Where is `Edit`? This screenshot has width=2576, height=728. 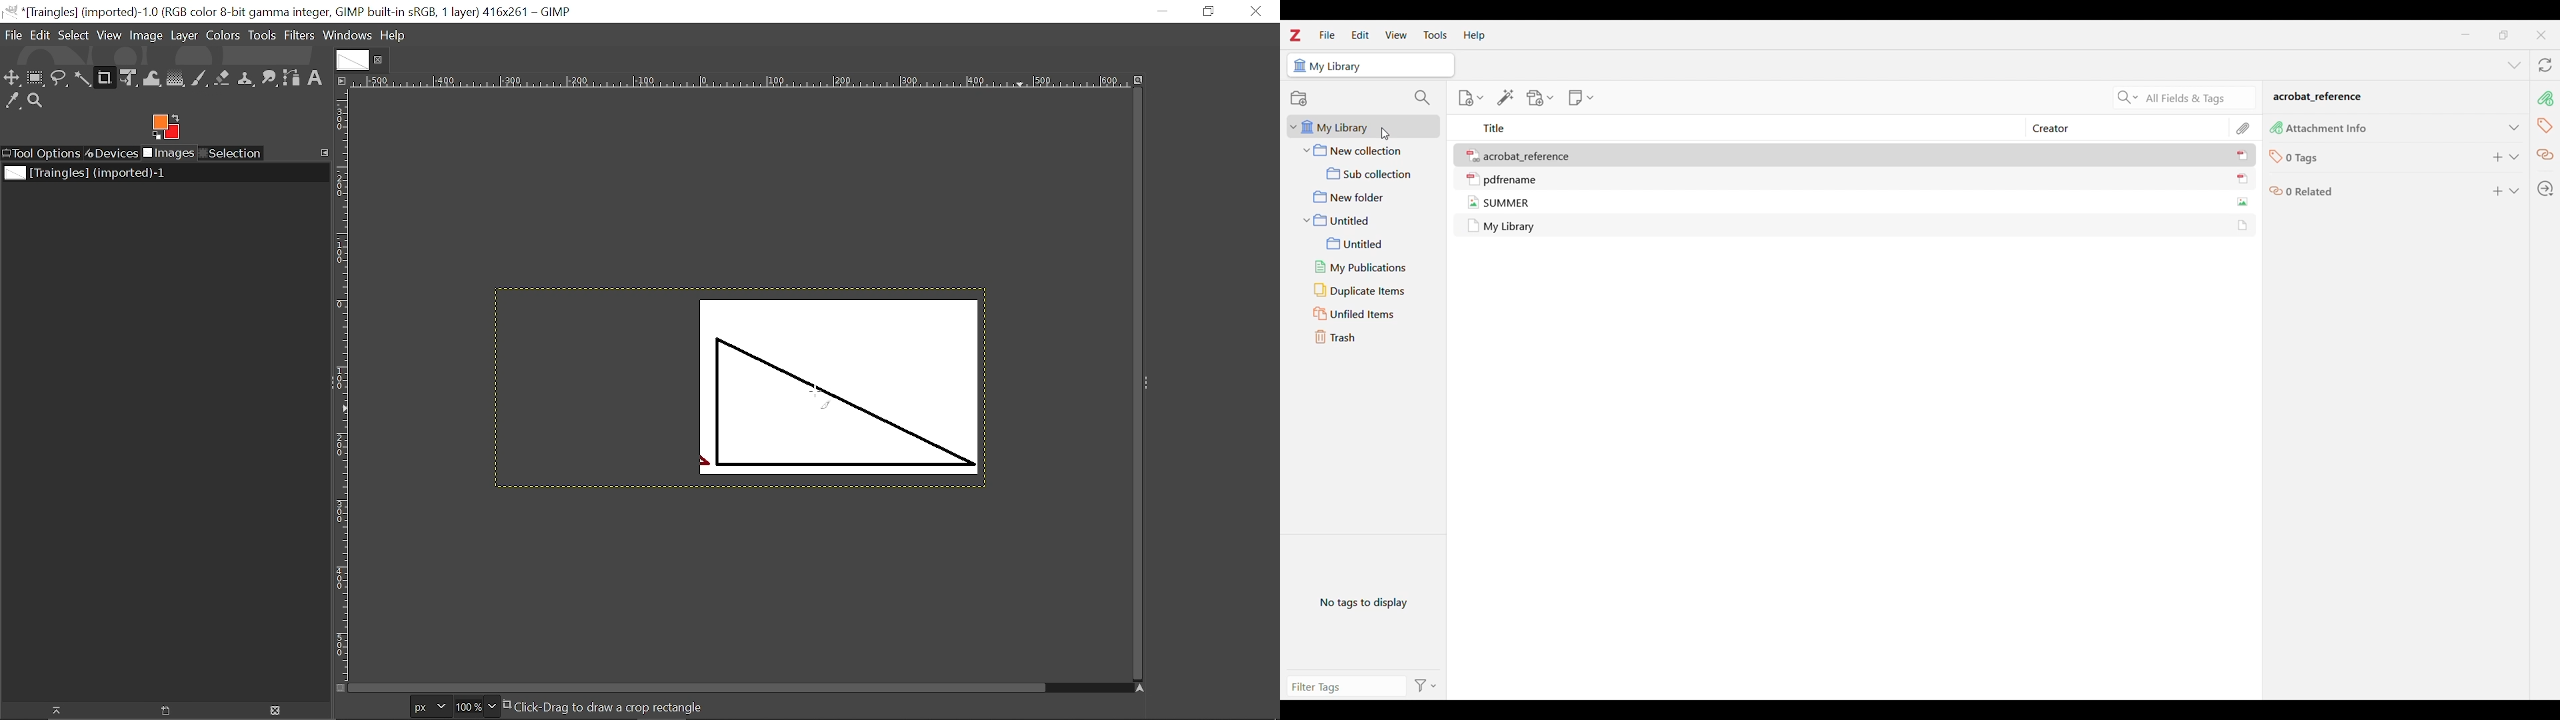 Edit is located at coordinates (42, 36).